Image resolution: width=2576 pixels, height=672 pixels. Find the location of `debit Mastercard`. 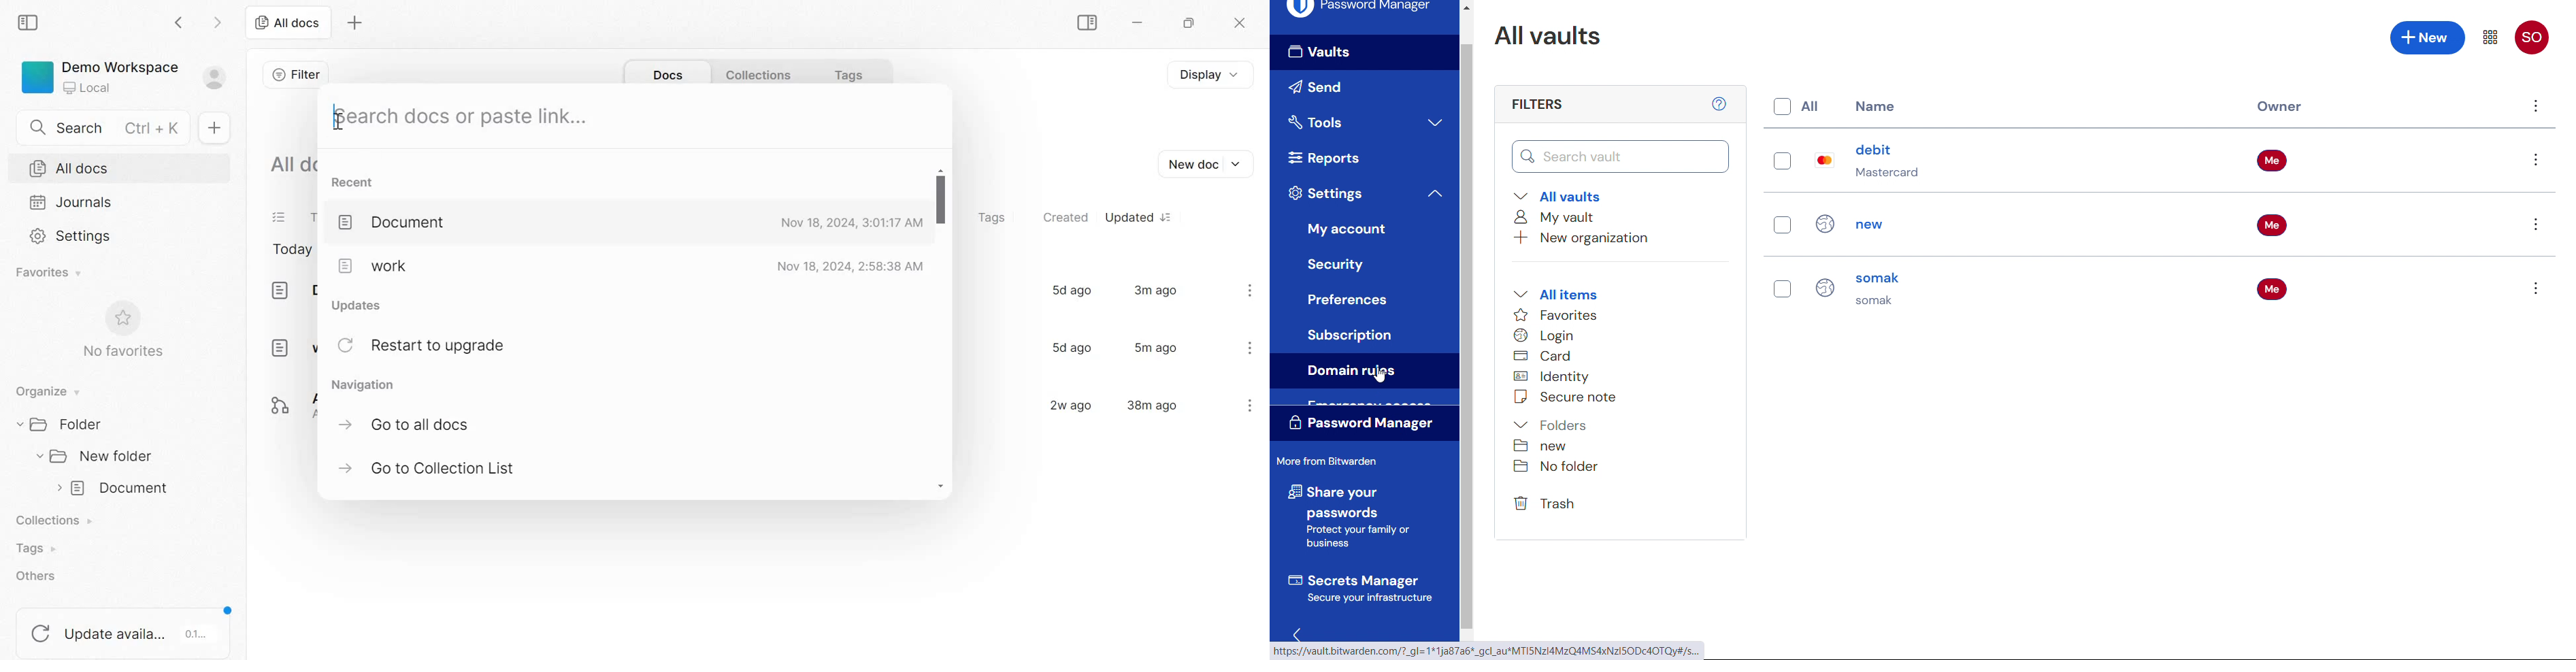

debit Mastercard is located at coordinates (1892, 162).